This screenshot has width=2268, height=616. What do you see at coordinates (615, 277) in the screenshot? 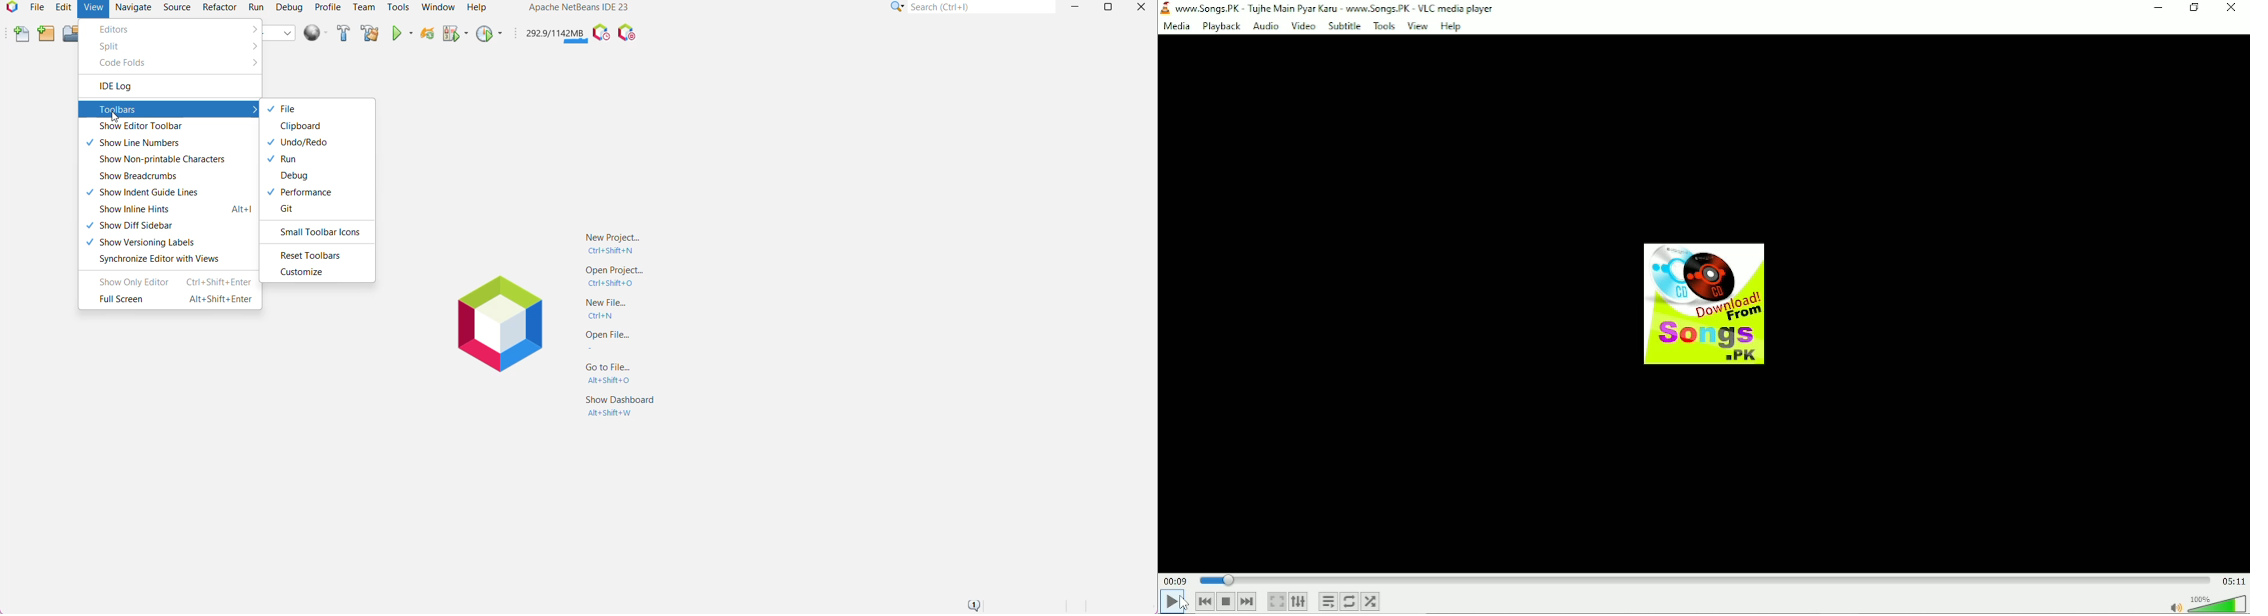
I see `Open Project` at bounding box center [615, 277].